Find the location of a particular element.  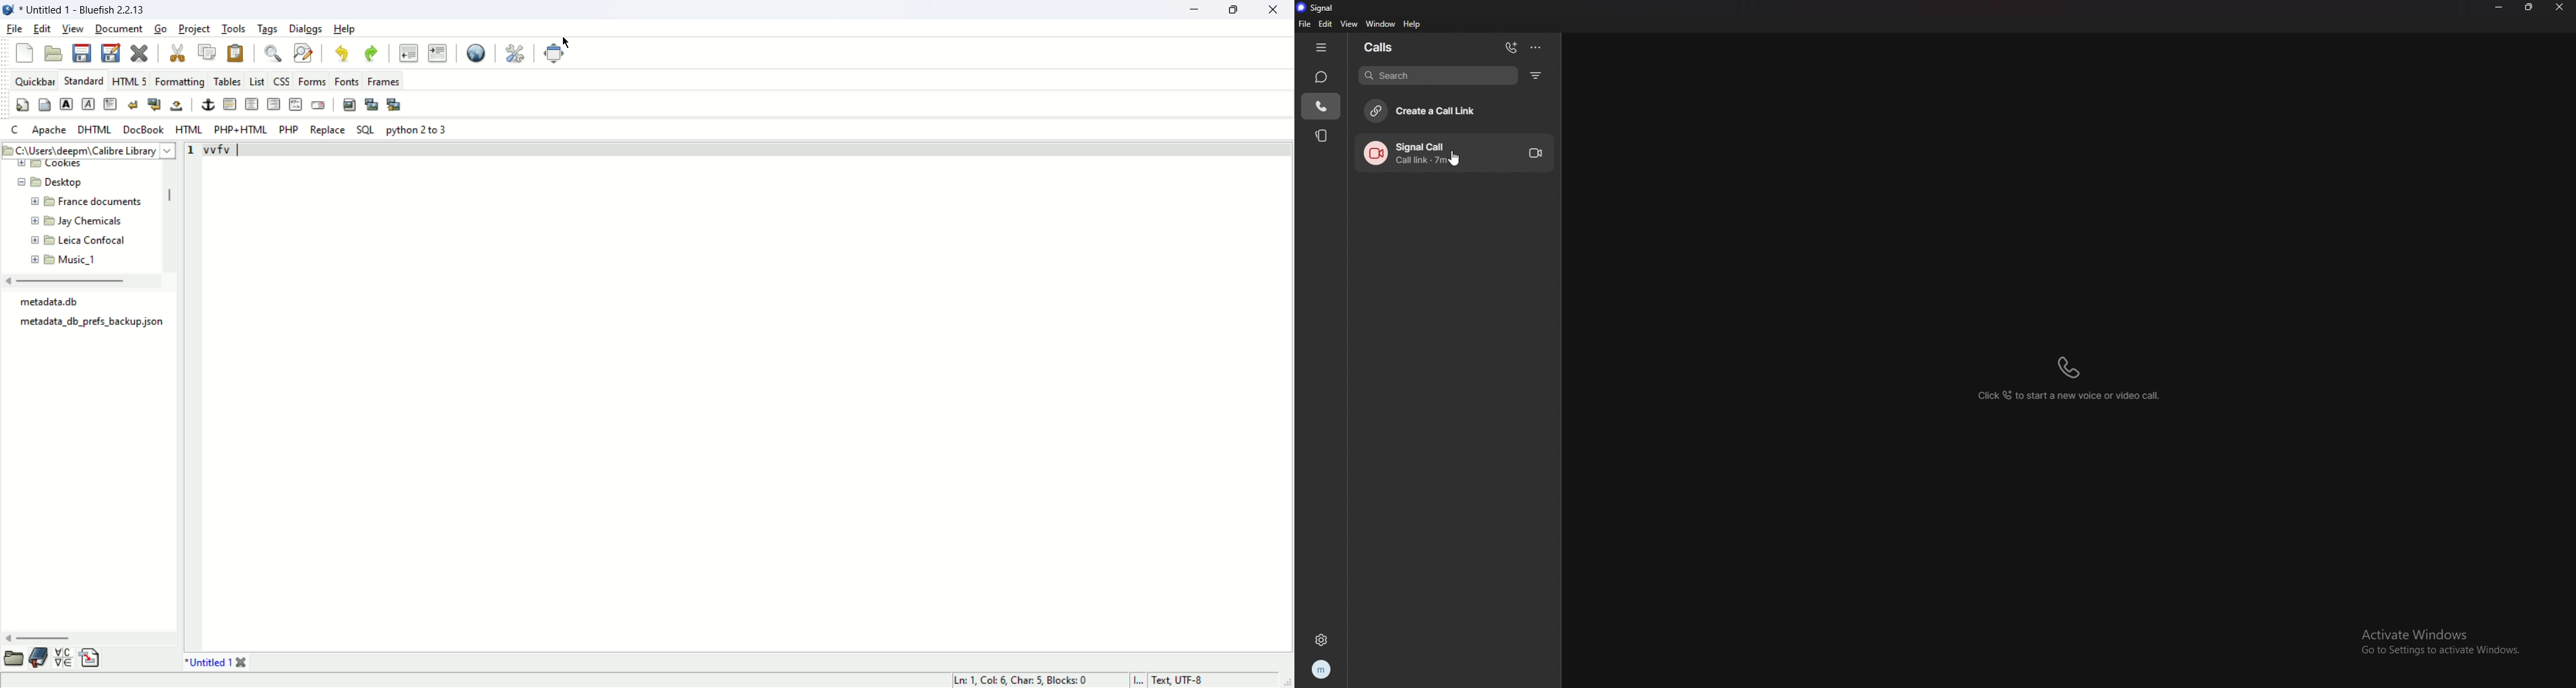

copy is located at coordinates (206, 53).